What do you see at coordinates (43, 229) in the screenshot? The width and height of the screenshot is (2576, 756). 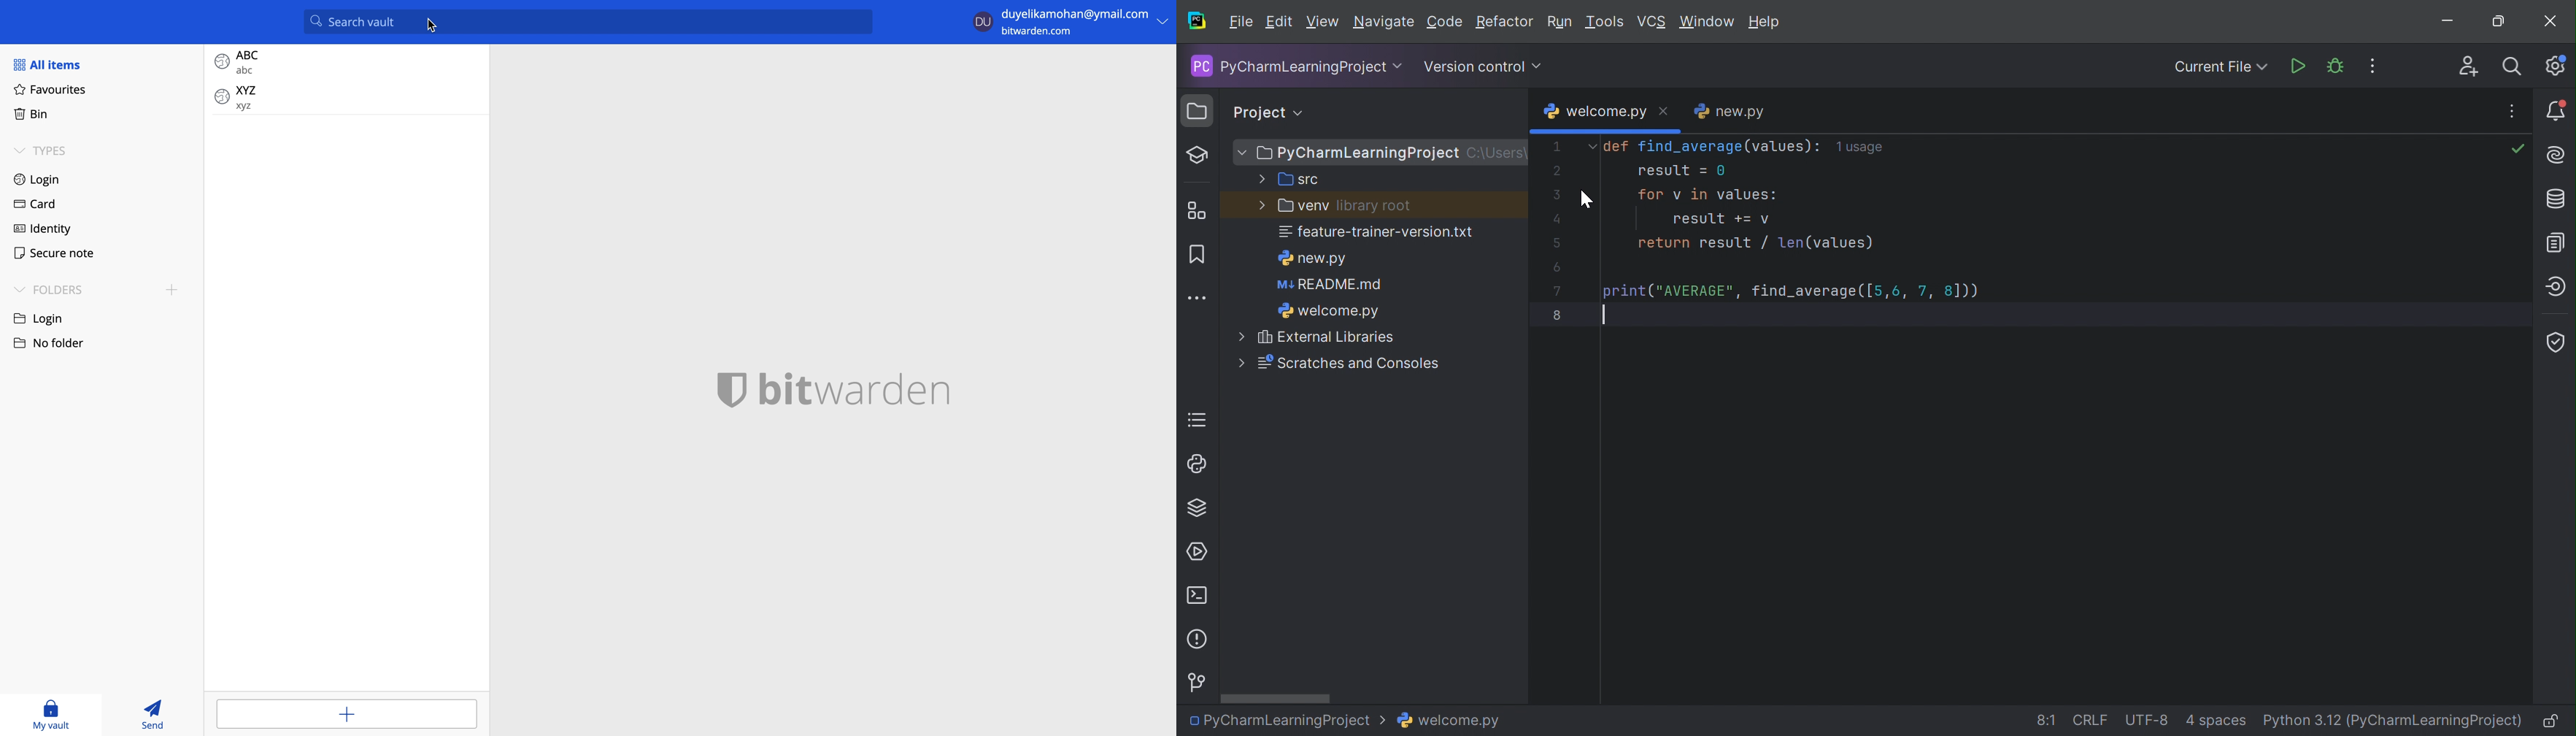 I see `identity` at bounding box center [43, 229].